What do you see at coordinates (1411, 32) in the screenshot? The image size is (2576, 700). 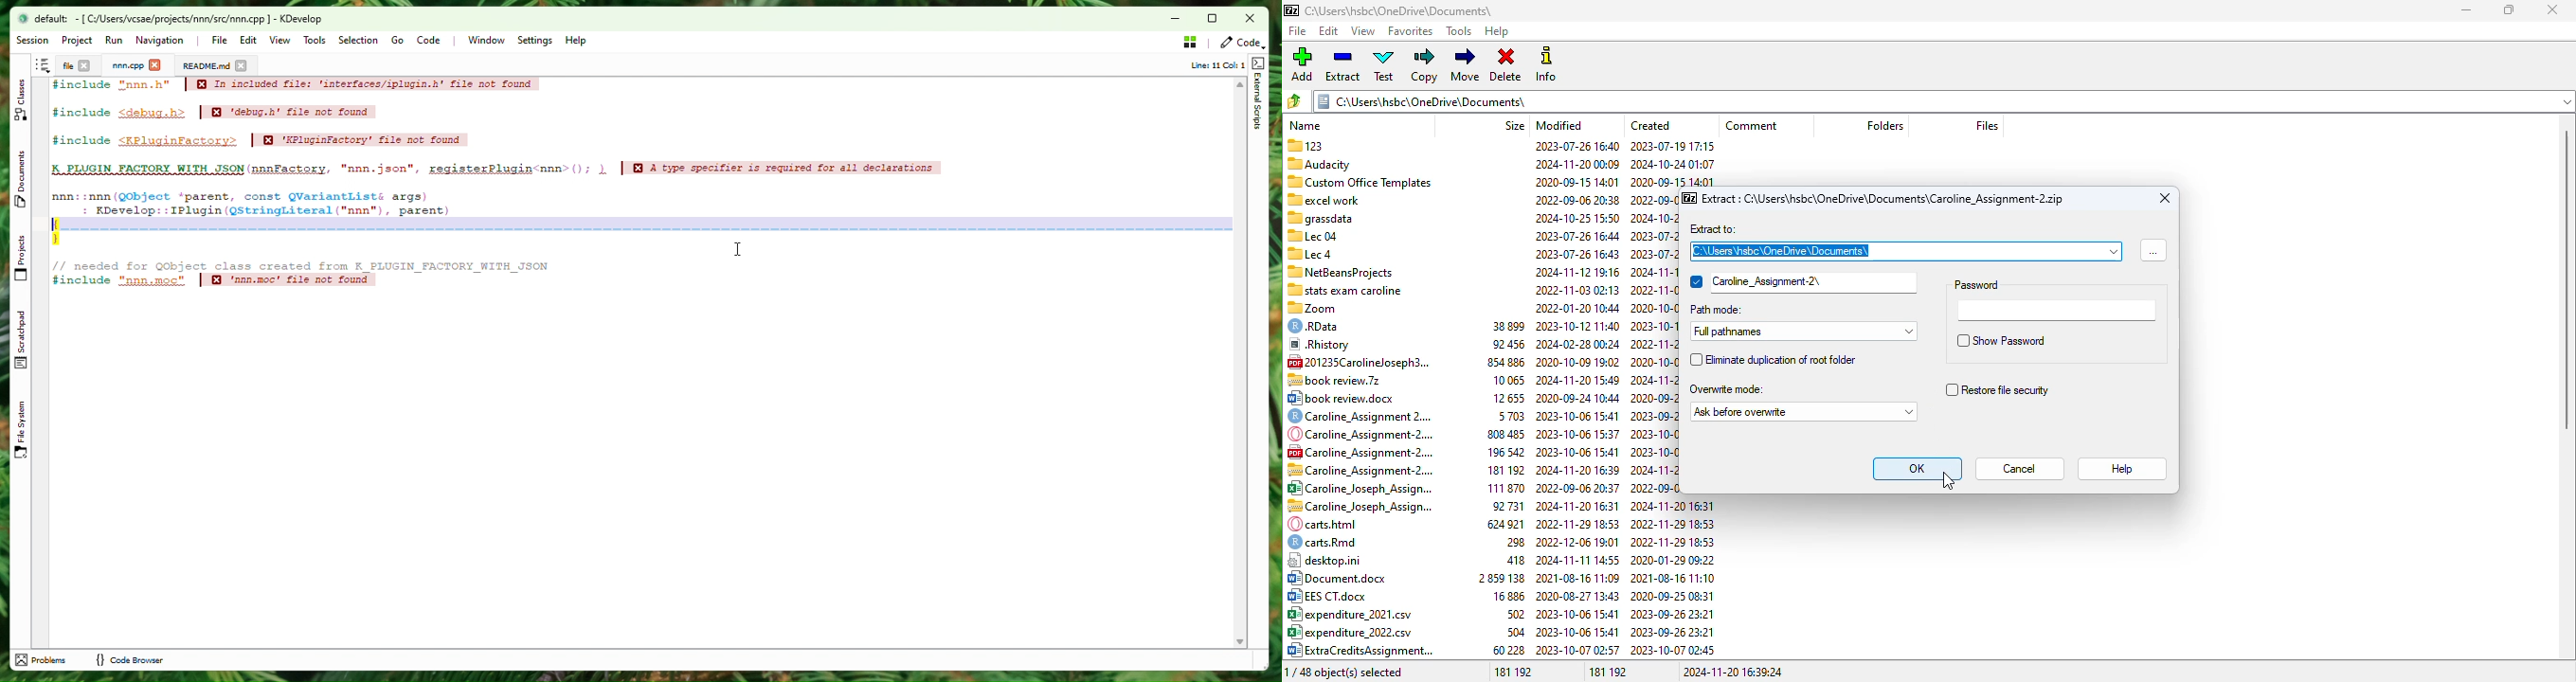 I see `favorites` at bounding box center [1411, 32].